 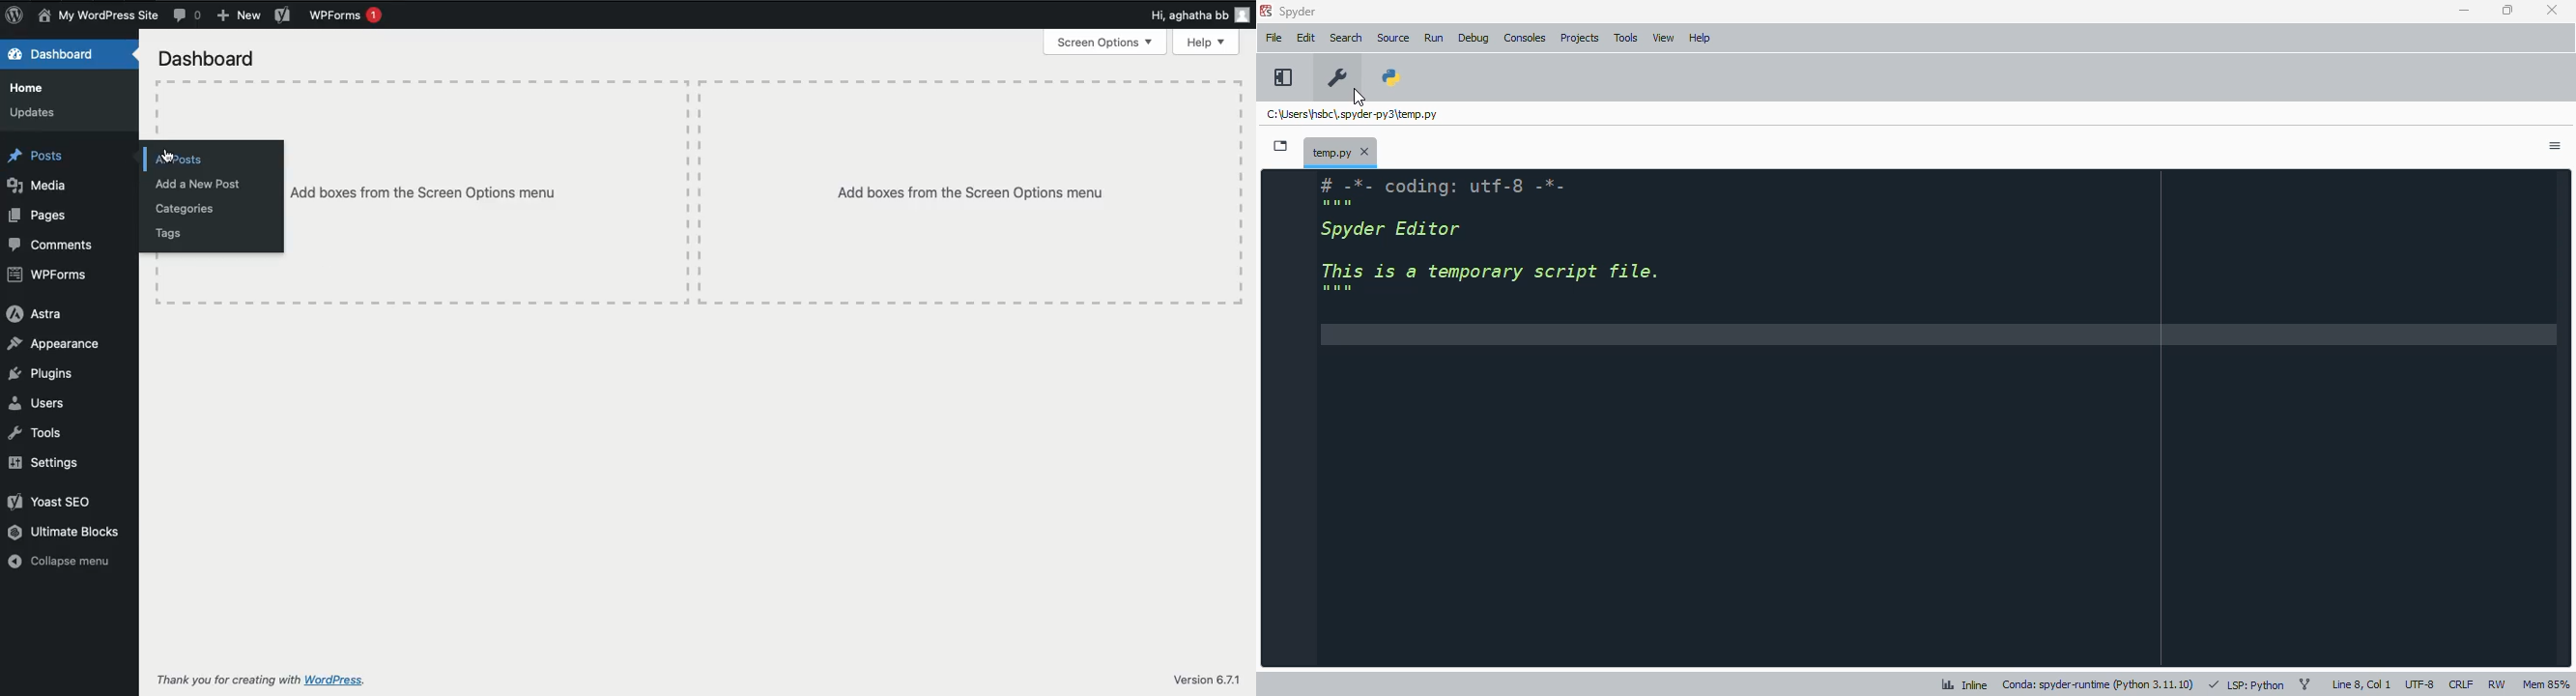 What do you see at coordinates (1389, 77) in the screenshot?
I see `PYTHONPATH manager` at bounding box center [1389, 77].